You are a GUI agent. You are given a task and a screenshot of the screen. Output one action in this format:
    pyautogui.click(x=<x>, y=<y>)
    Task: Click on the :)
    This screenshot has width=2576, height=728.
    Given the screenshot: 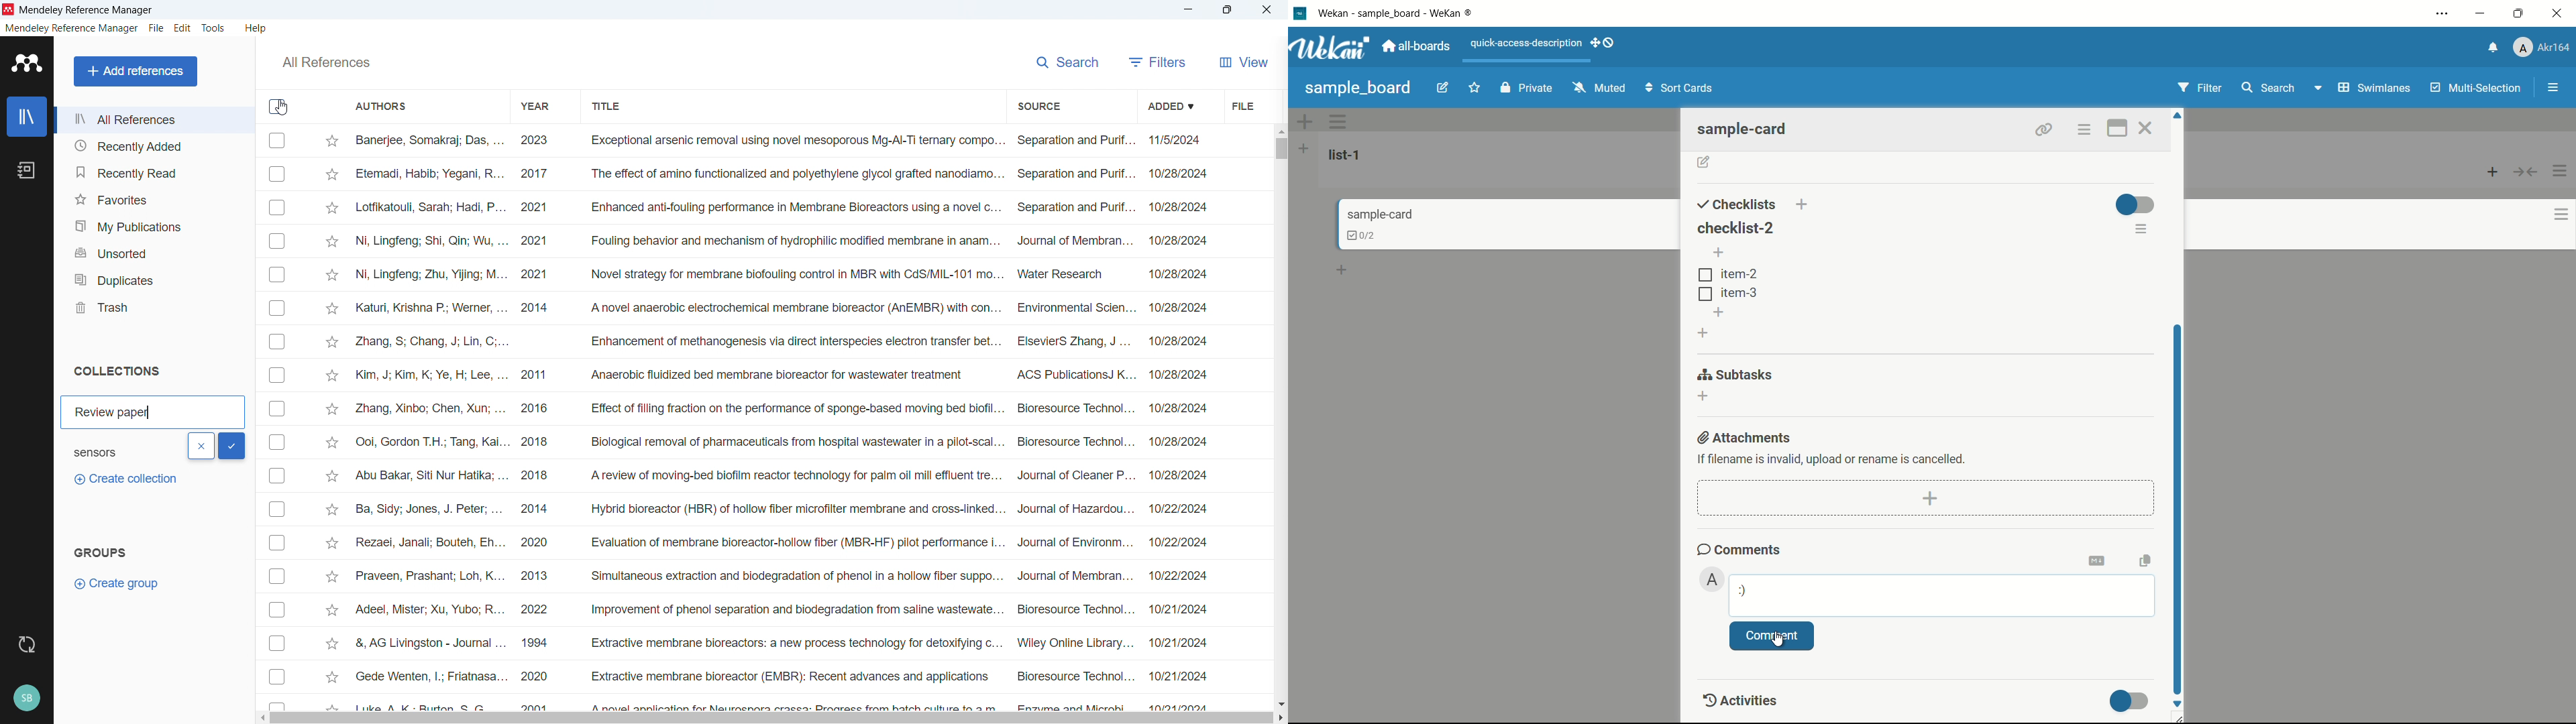 What is the action you would take?
    pyautogui.click(x=1742, y=592)
    